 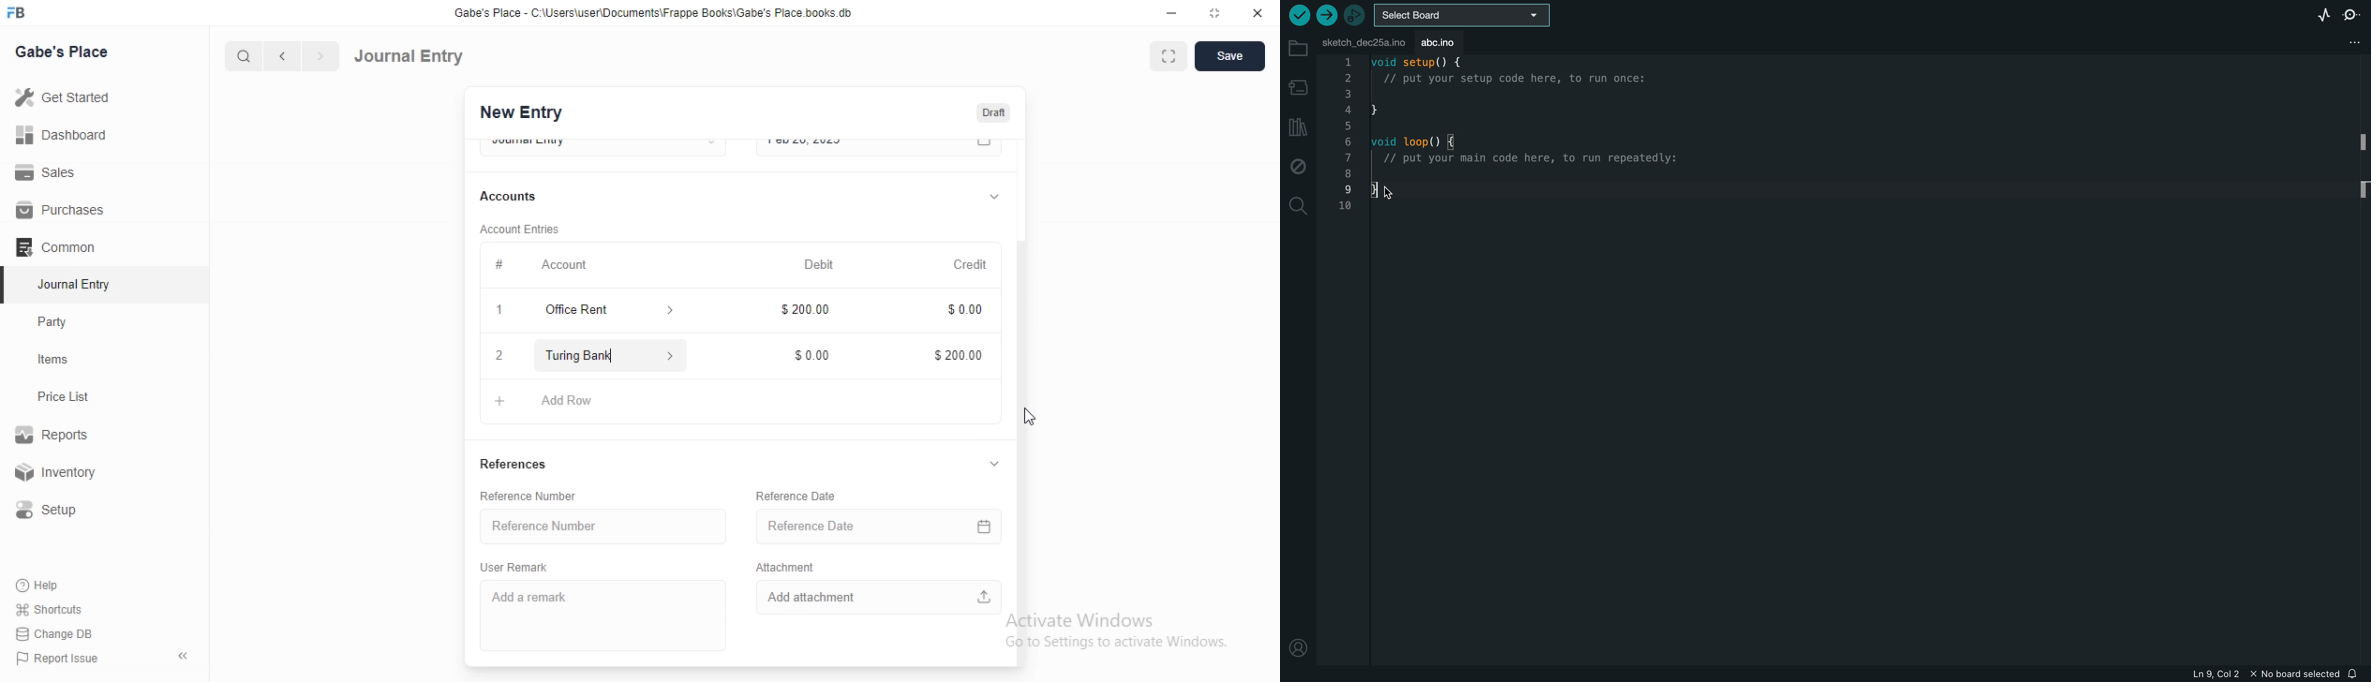 What do you see at coordinates (608, 355) in the screenshot?
I see `Turing Bank ` at bounding box center [608, 355].